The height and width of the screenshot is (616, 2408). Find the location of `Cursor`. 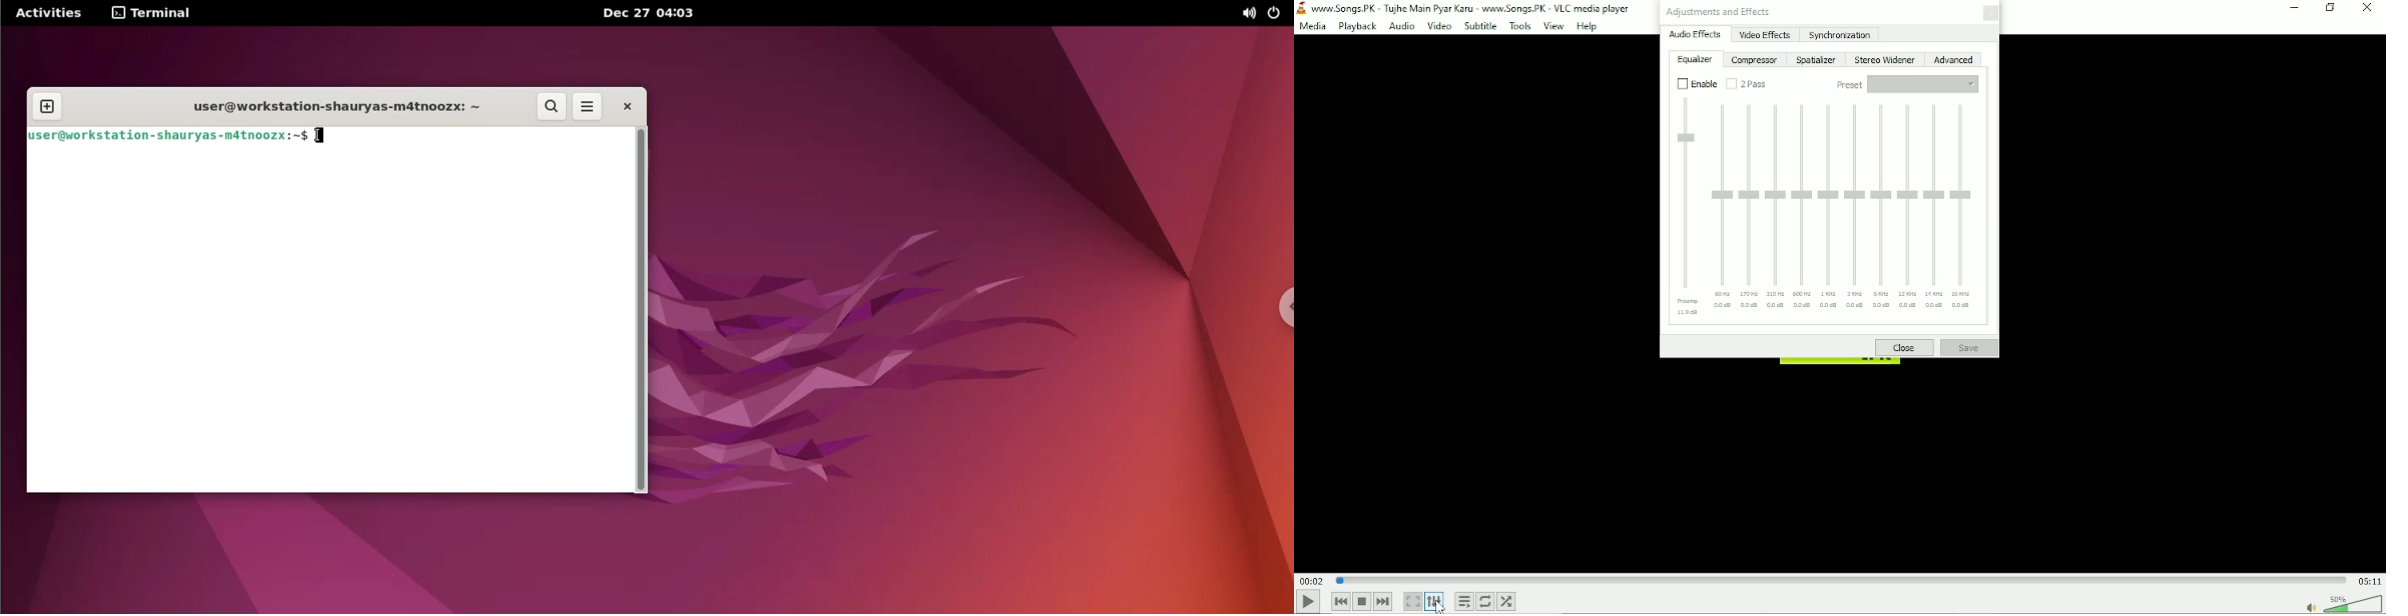

Cursor is located at coordinates (1437, 604).